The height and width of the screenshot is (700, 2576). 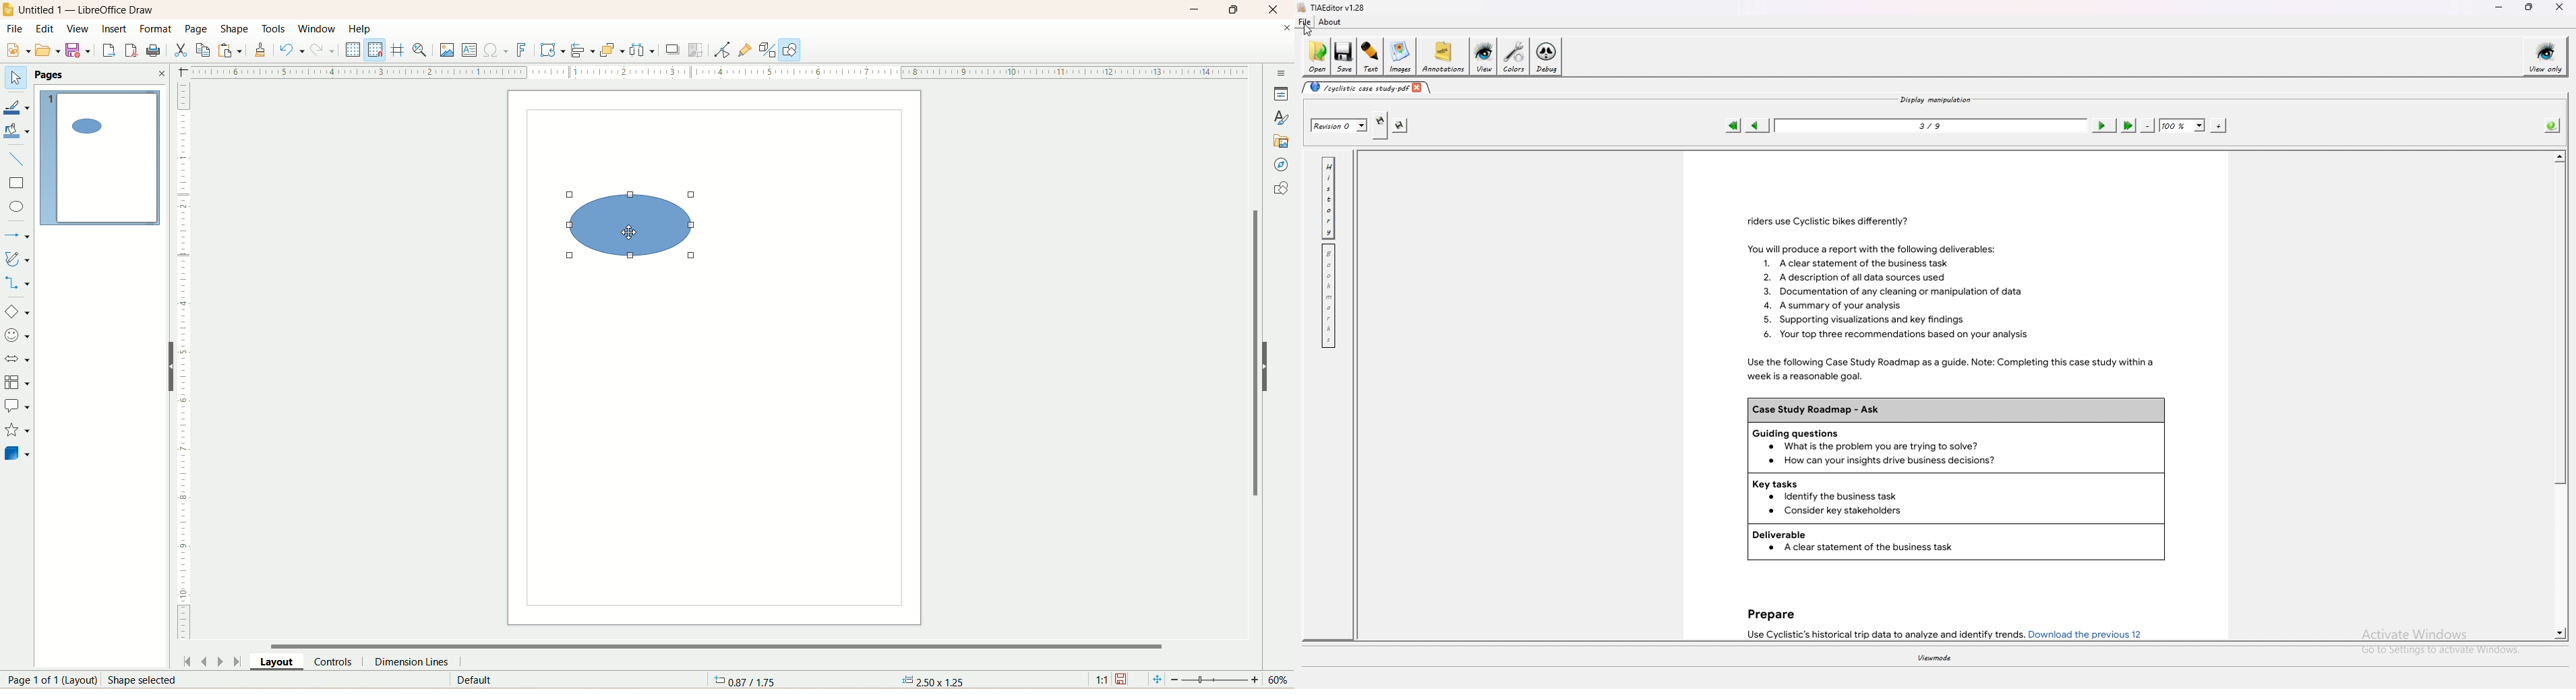 I want to click on save, so click(x=1123, y=679).